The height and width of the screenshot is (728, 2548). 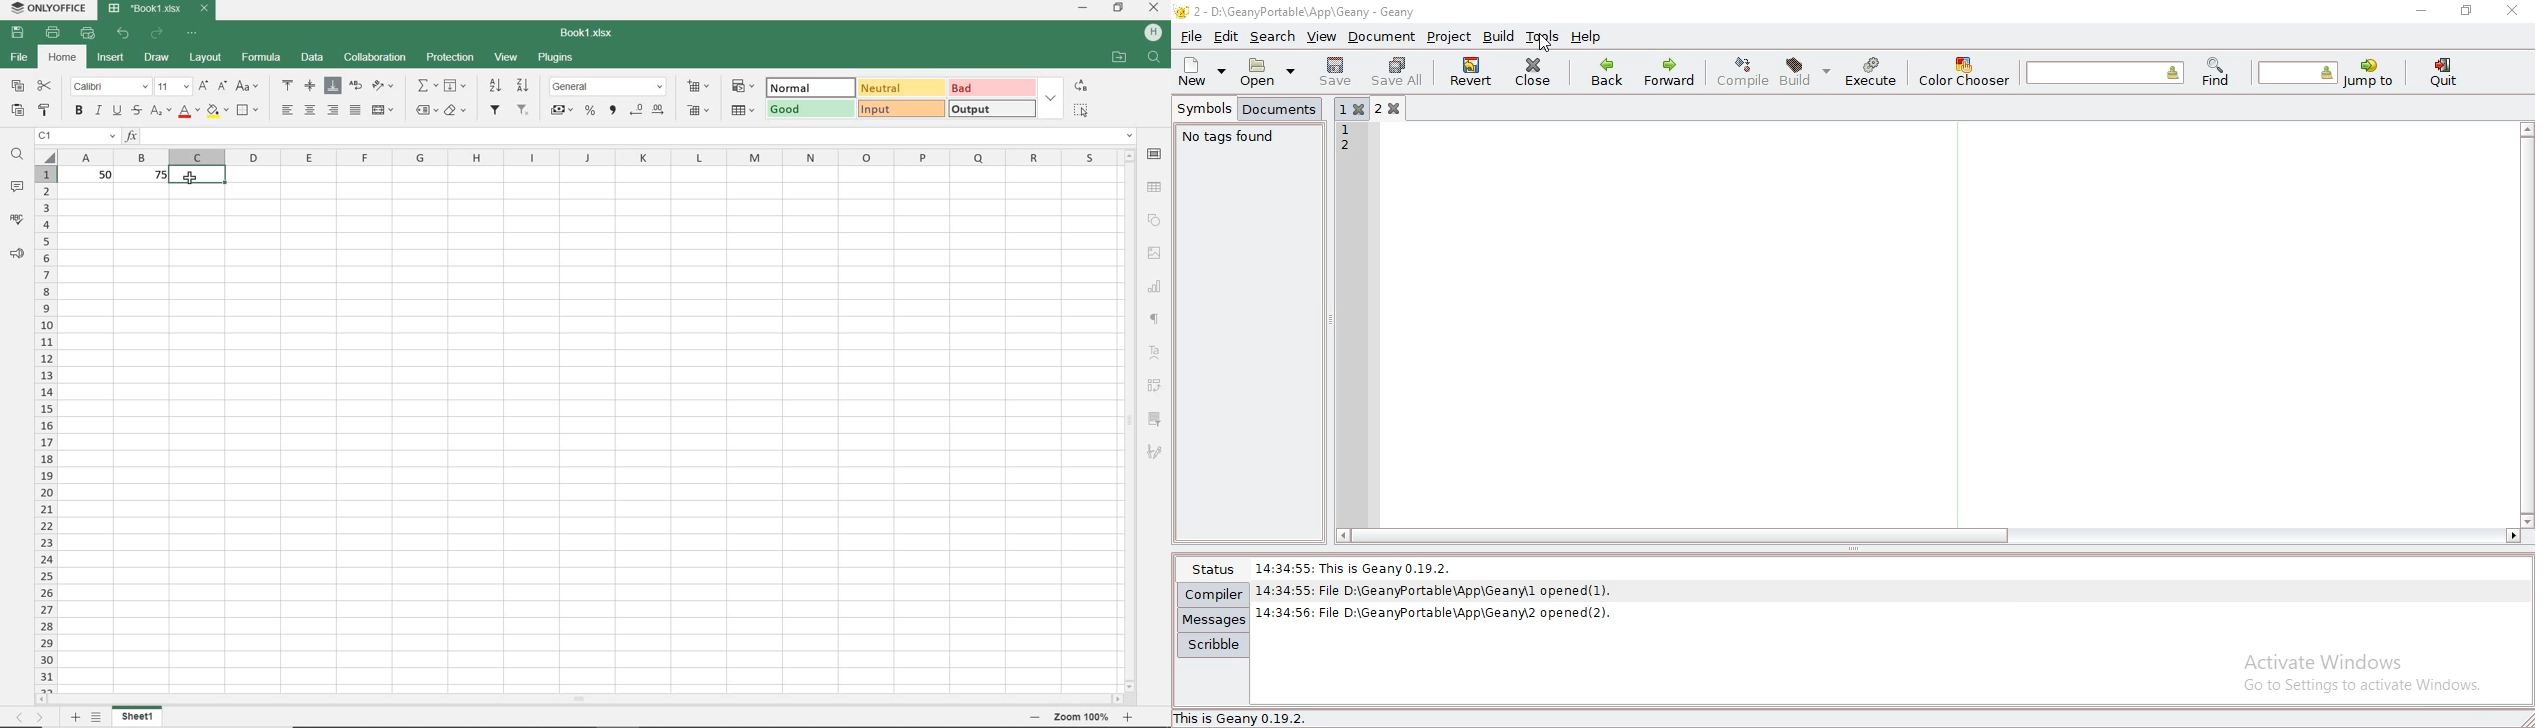 What do you see at coordinates (1155, 351) in the screenshot?
I see `TextArt` at bounding box center [1155, 351].